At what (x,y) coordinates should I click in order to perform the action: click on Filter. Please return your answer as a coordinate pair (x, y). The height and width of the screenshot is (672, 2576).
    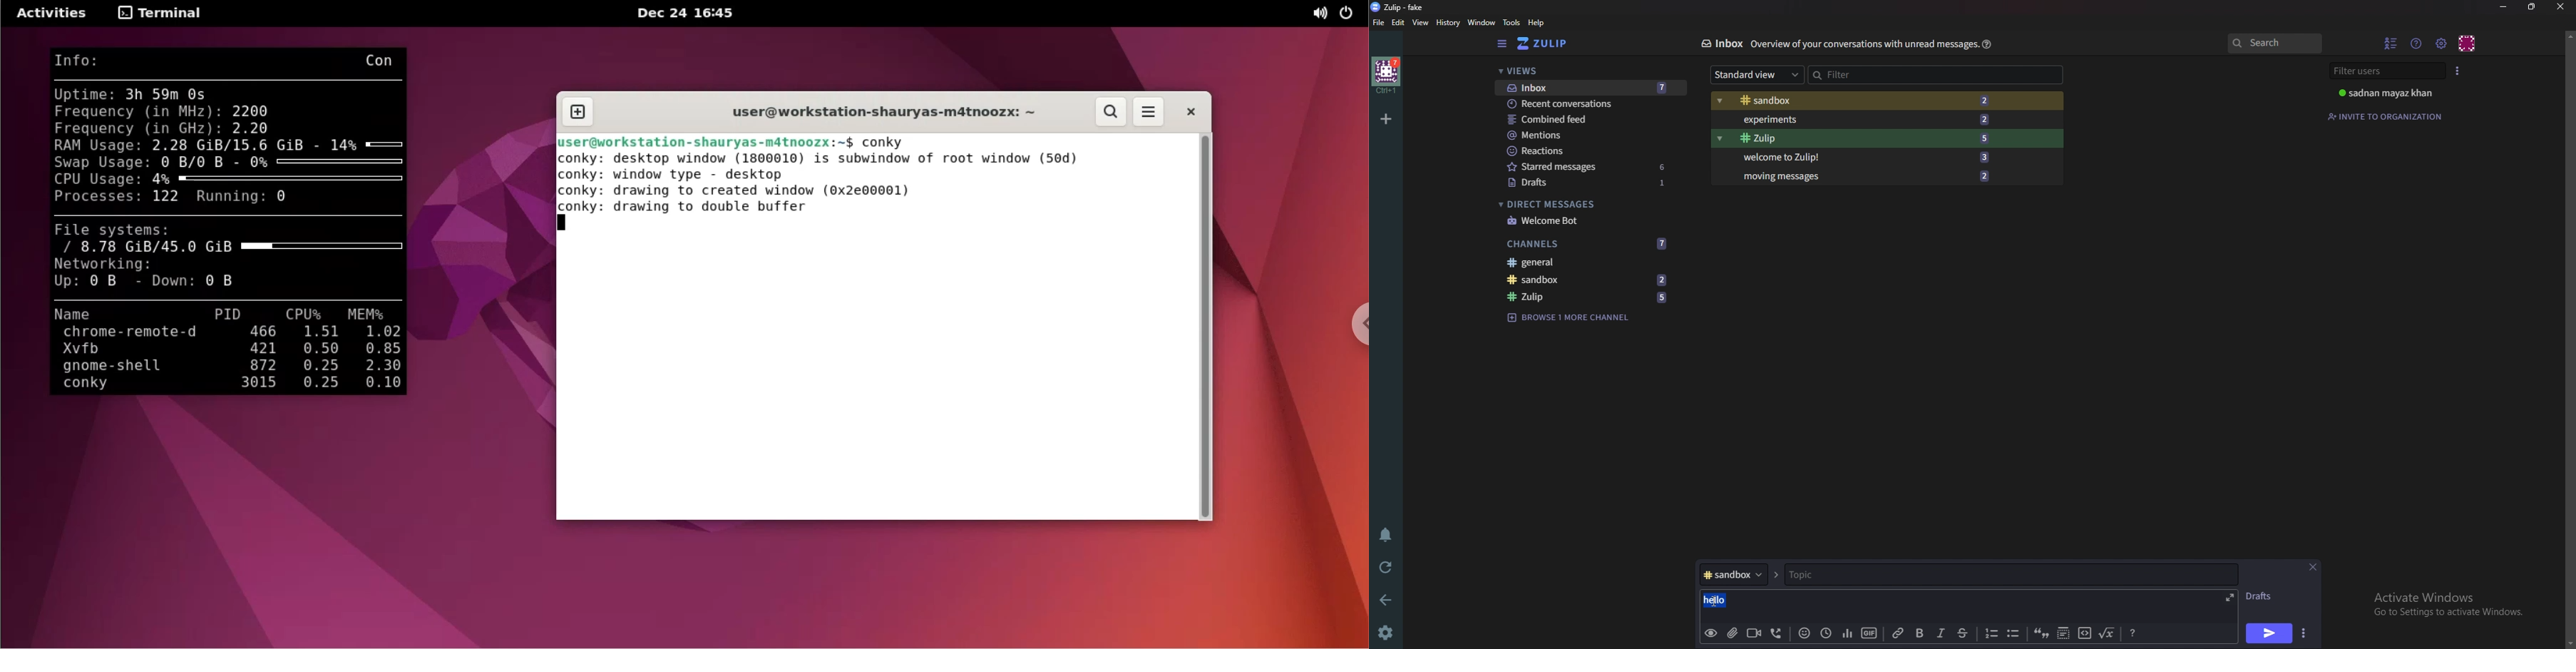
    Looking at the image, I should click on (1897, 74).